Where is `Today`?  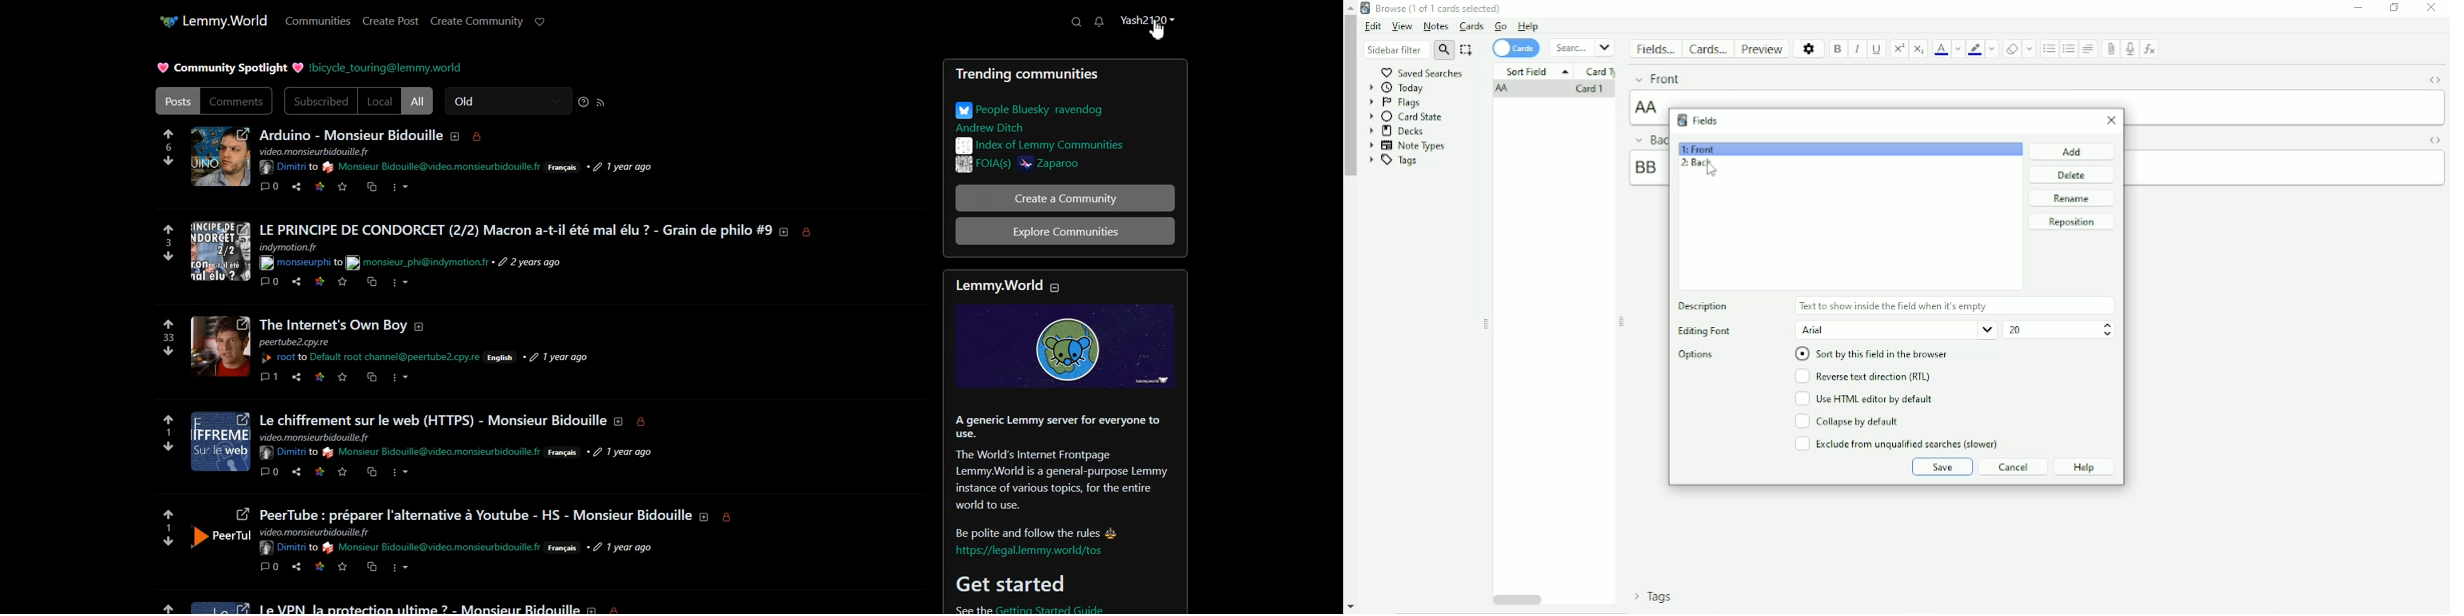
Today is located at coordinates (1398, 88).